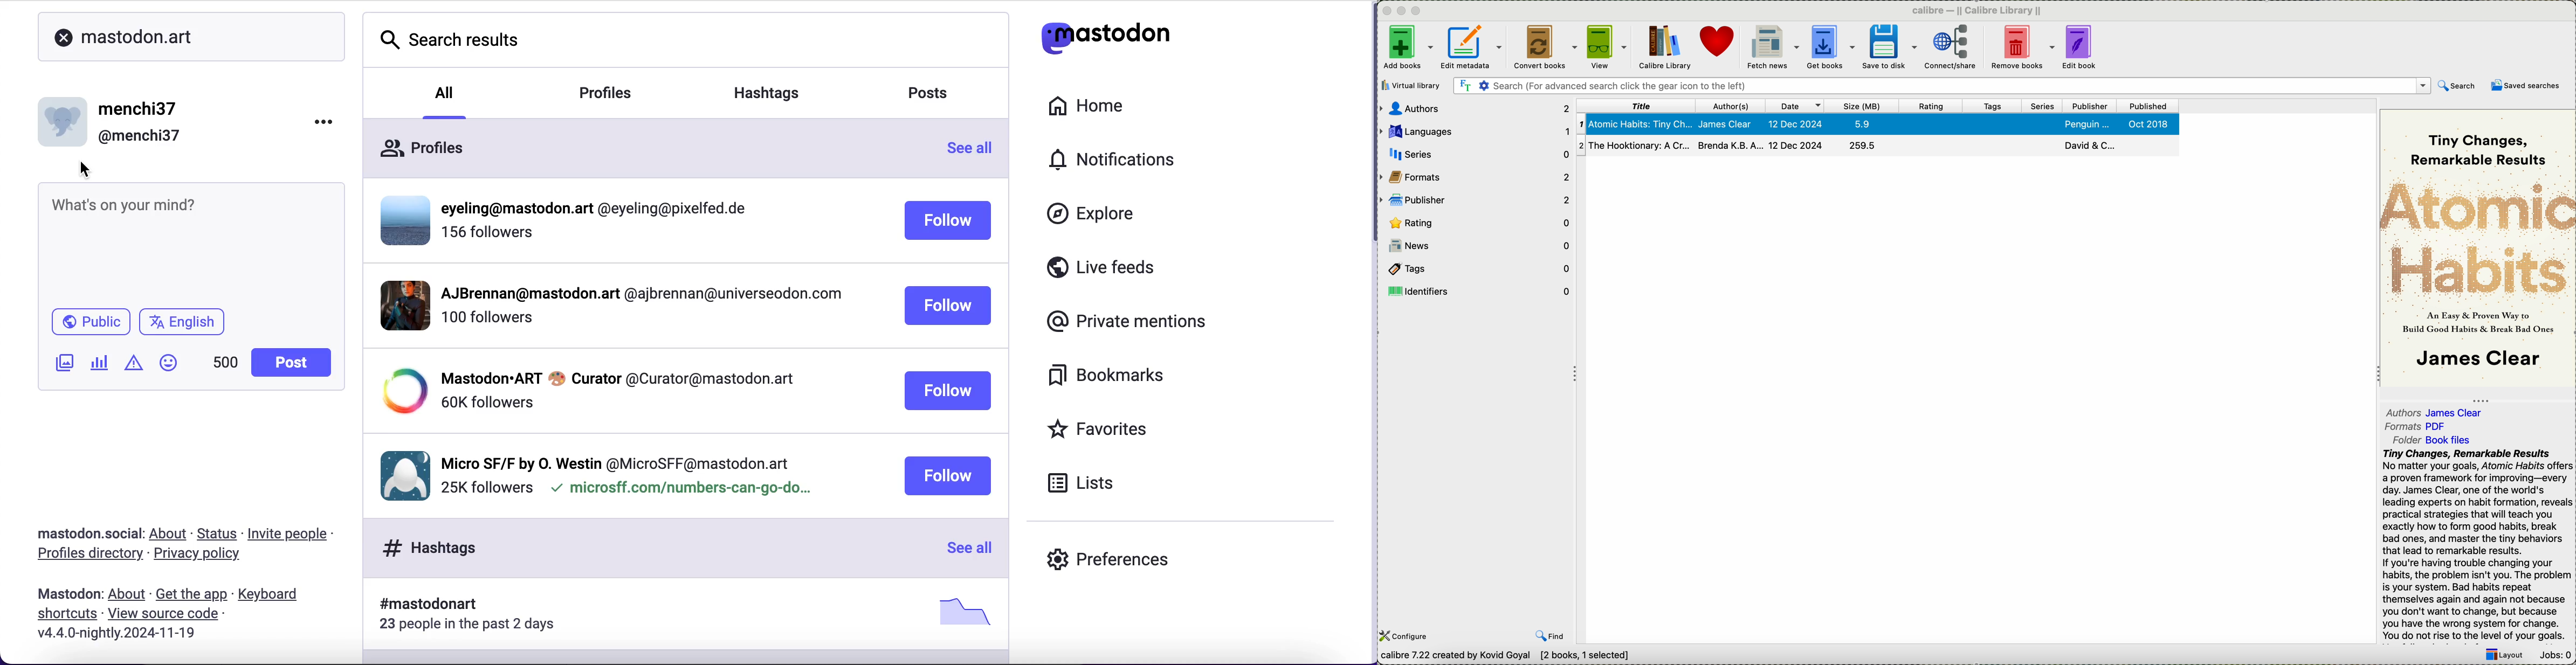  I want to click on convert books, so click(1544, 45).